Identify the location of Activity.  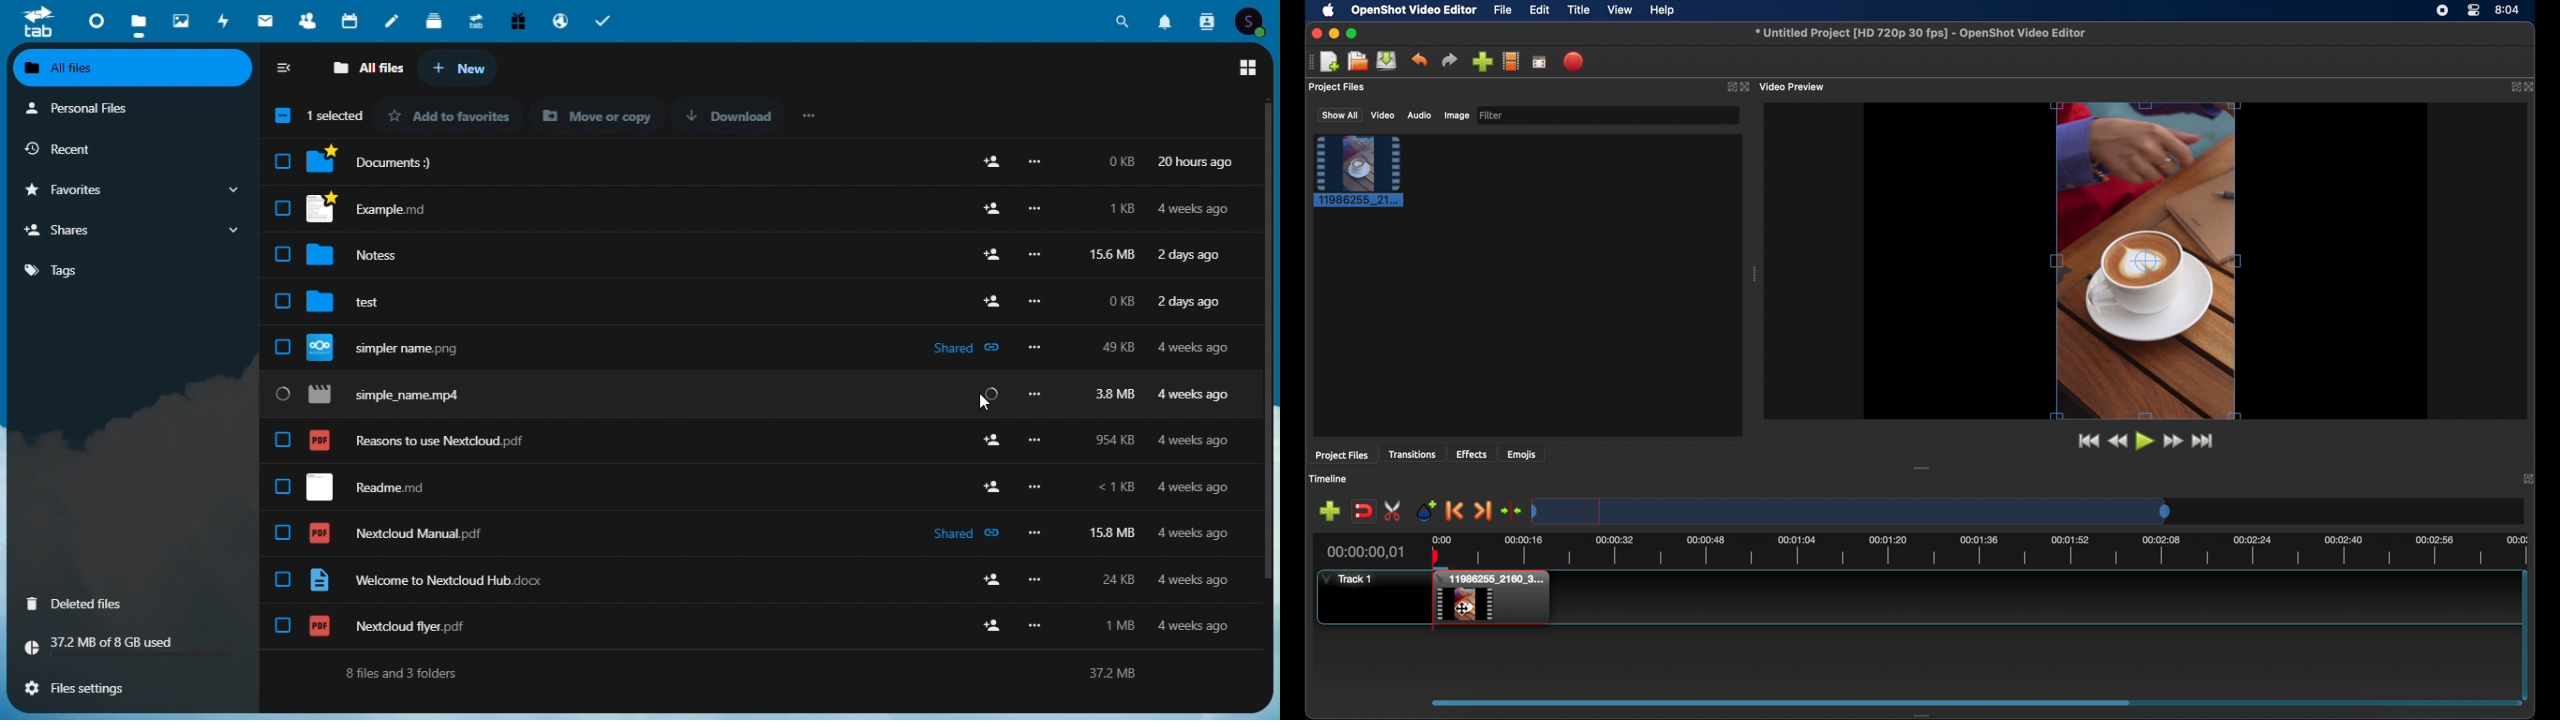
(225, 20).